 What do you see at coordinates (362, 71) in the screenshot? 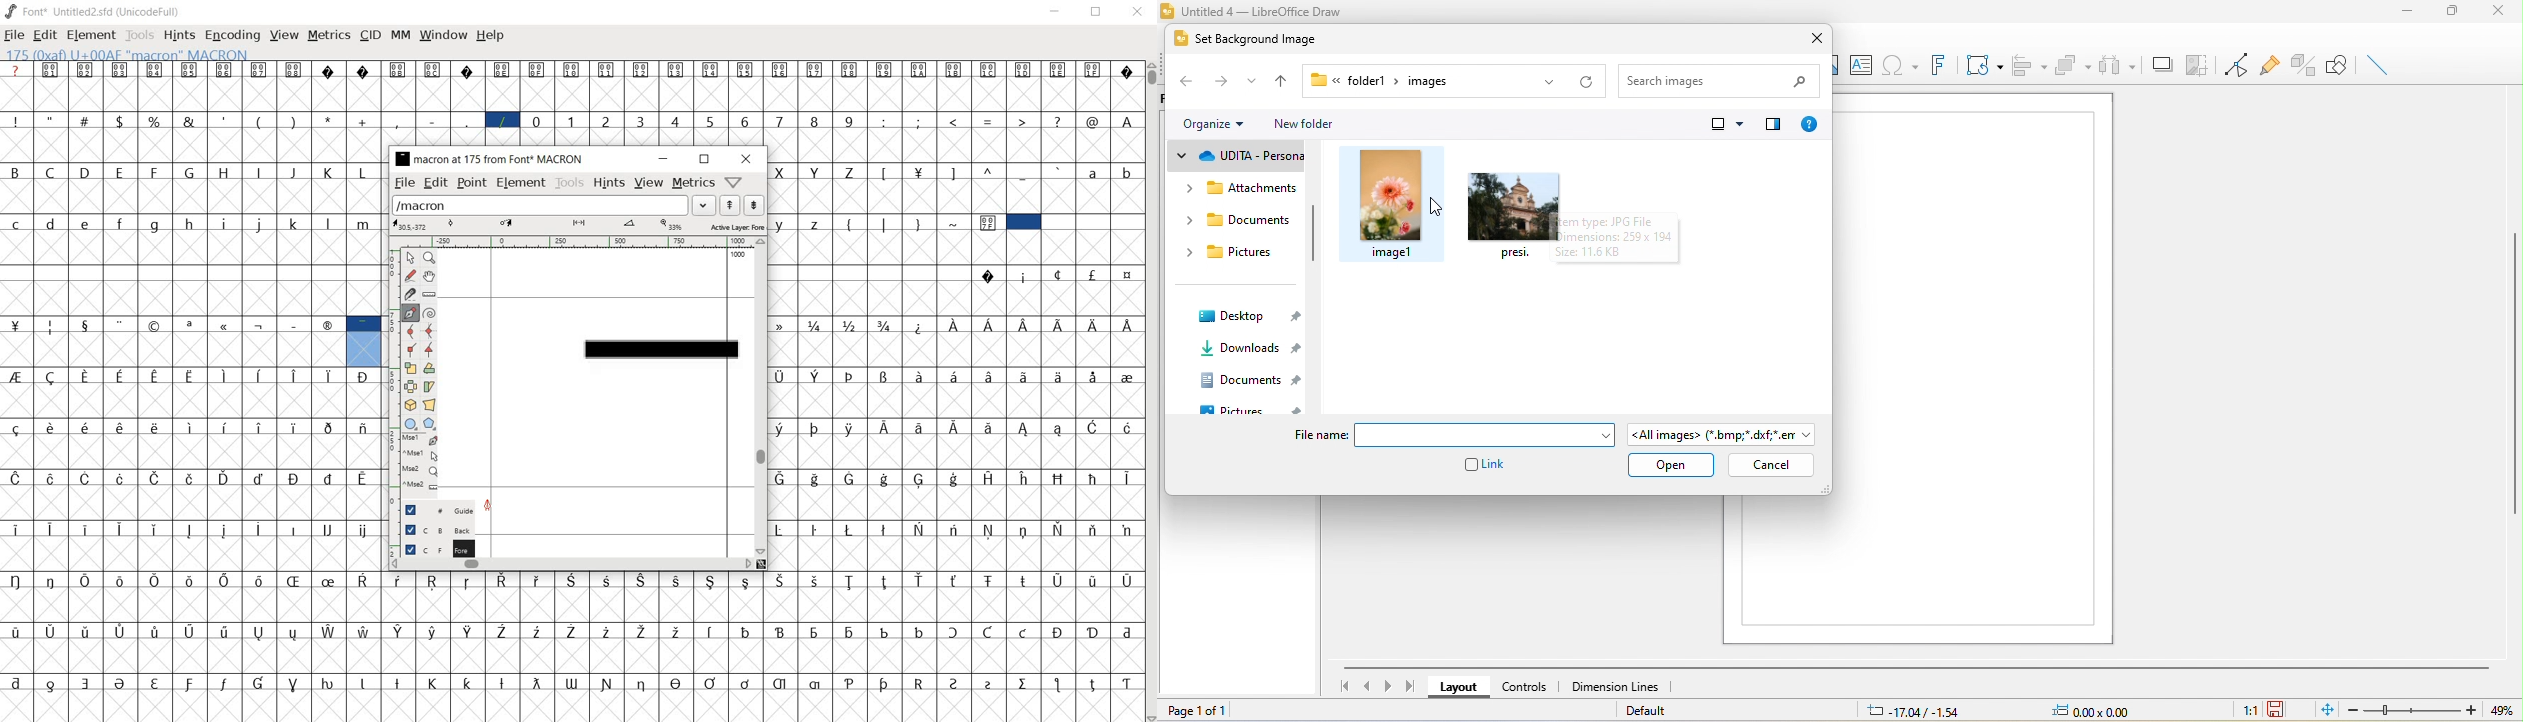
I see `Symbol` at bounding box center [362, 71].